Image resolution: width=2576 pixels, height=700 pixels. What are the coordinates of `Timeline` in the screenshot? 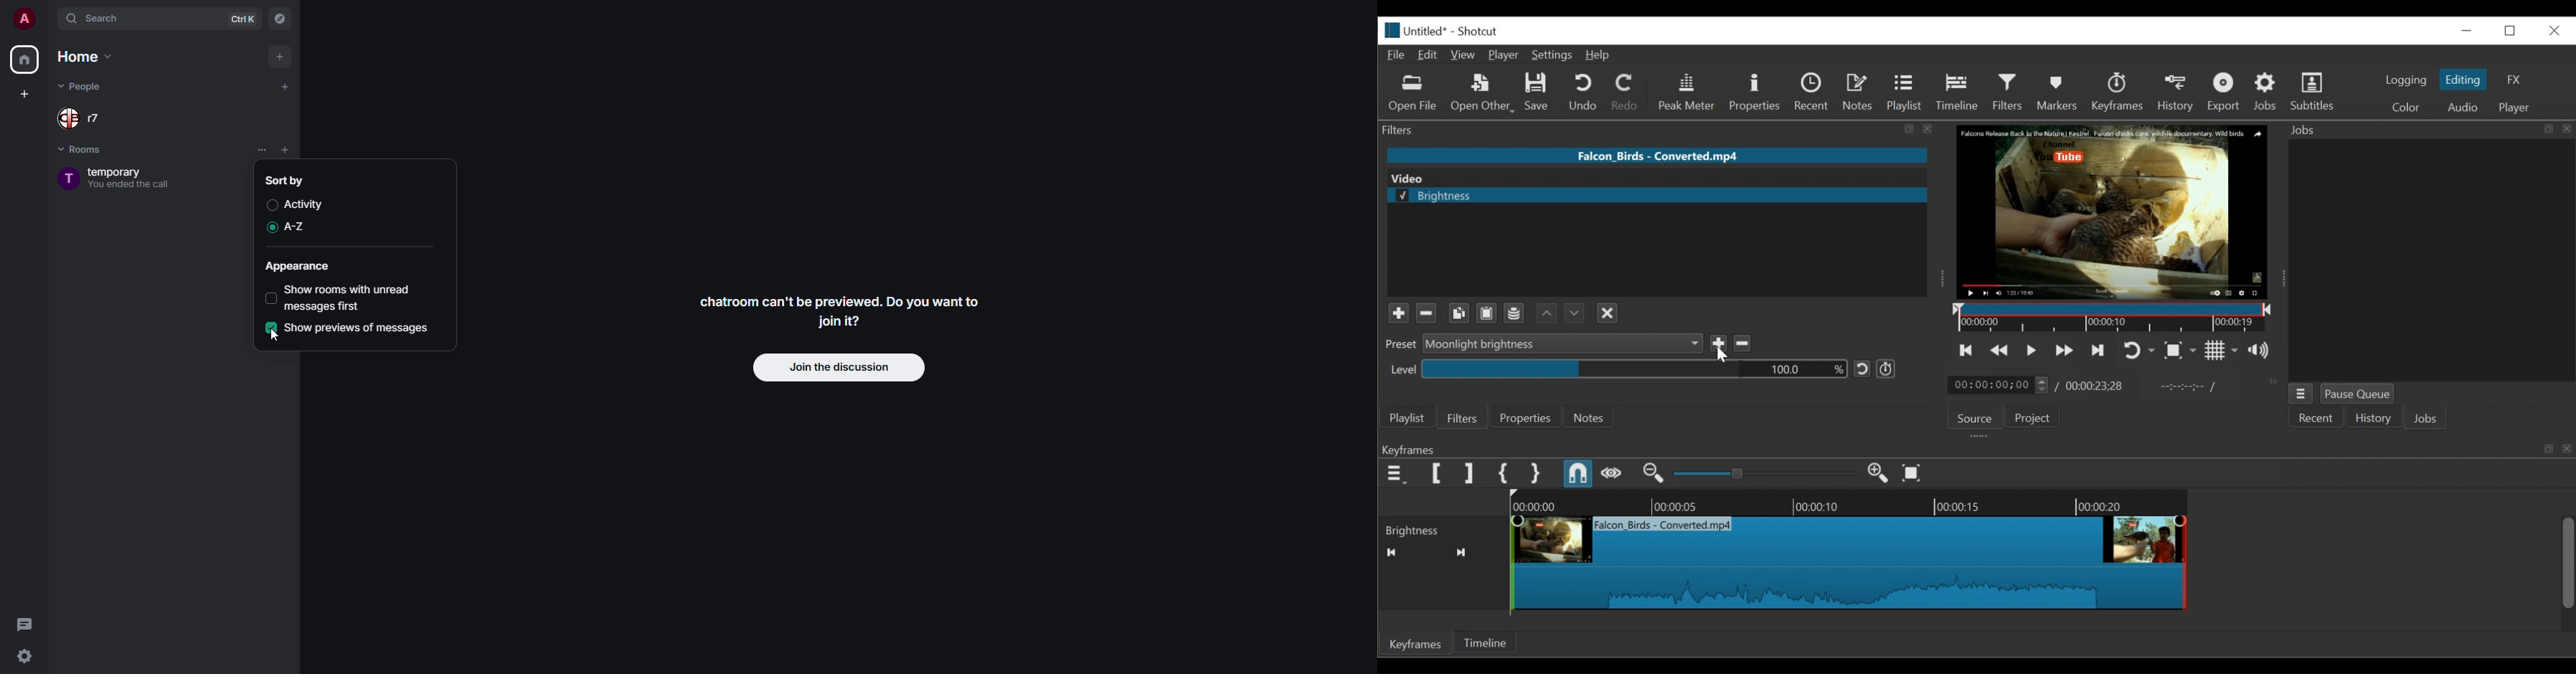 It's located at (2109, 316).